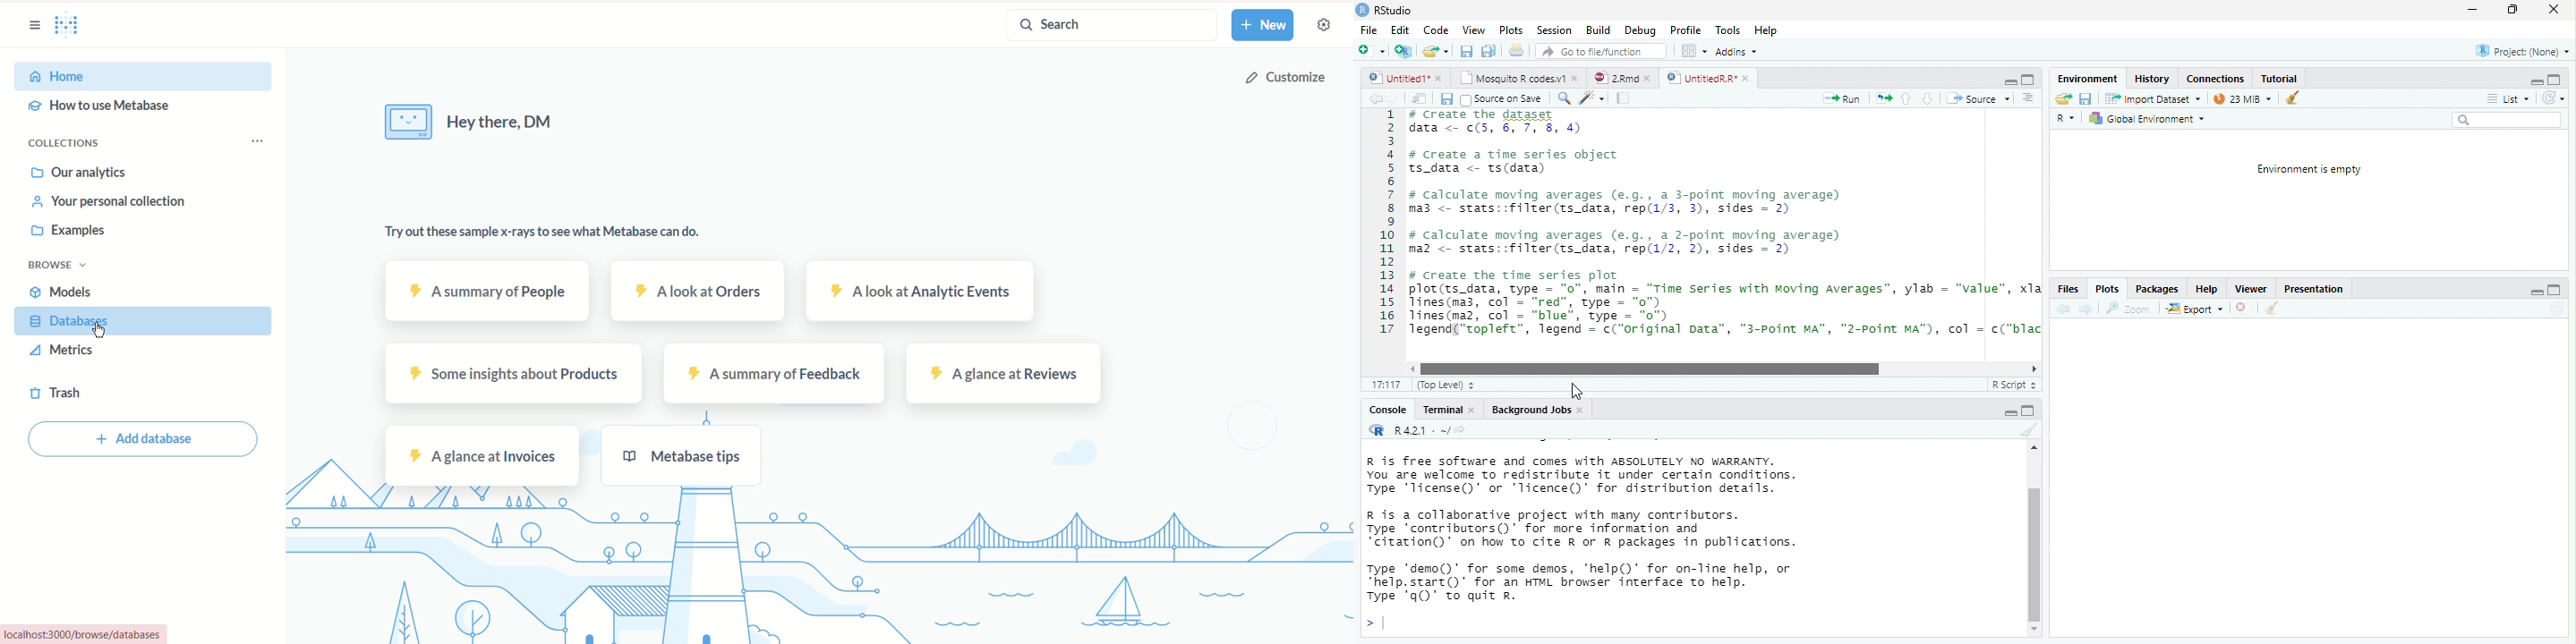 The width and height of the screenshot is (2576, 644). I want to click on browse, so click(56, 266).